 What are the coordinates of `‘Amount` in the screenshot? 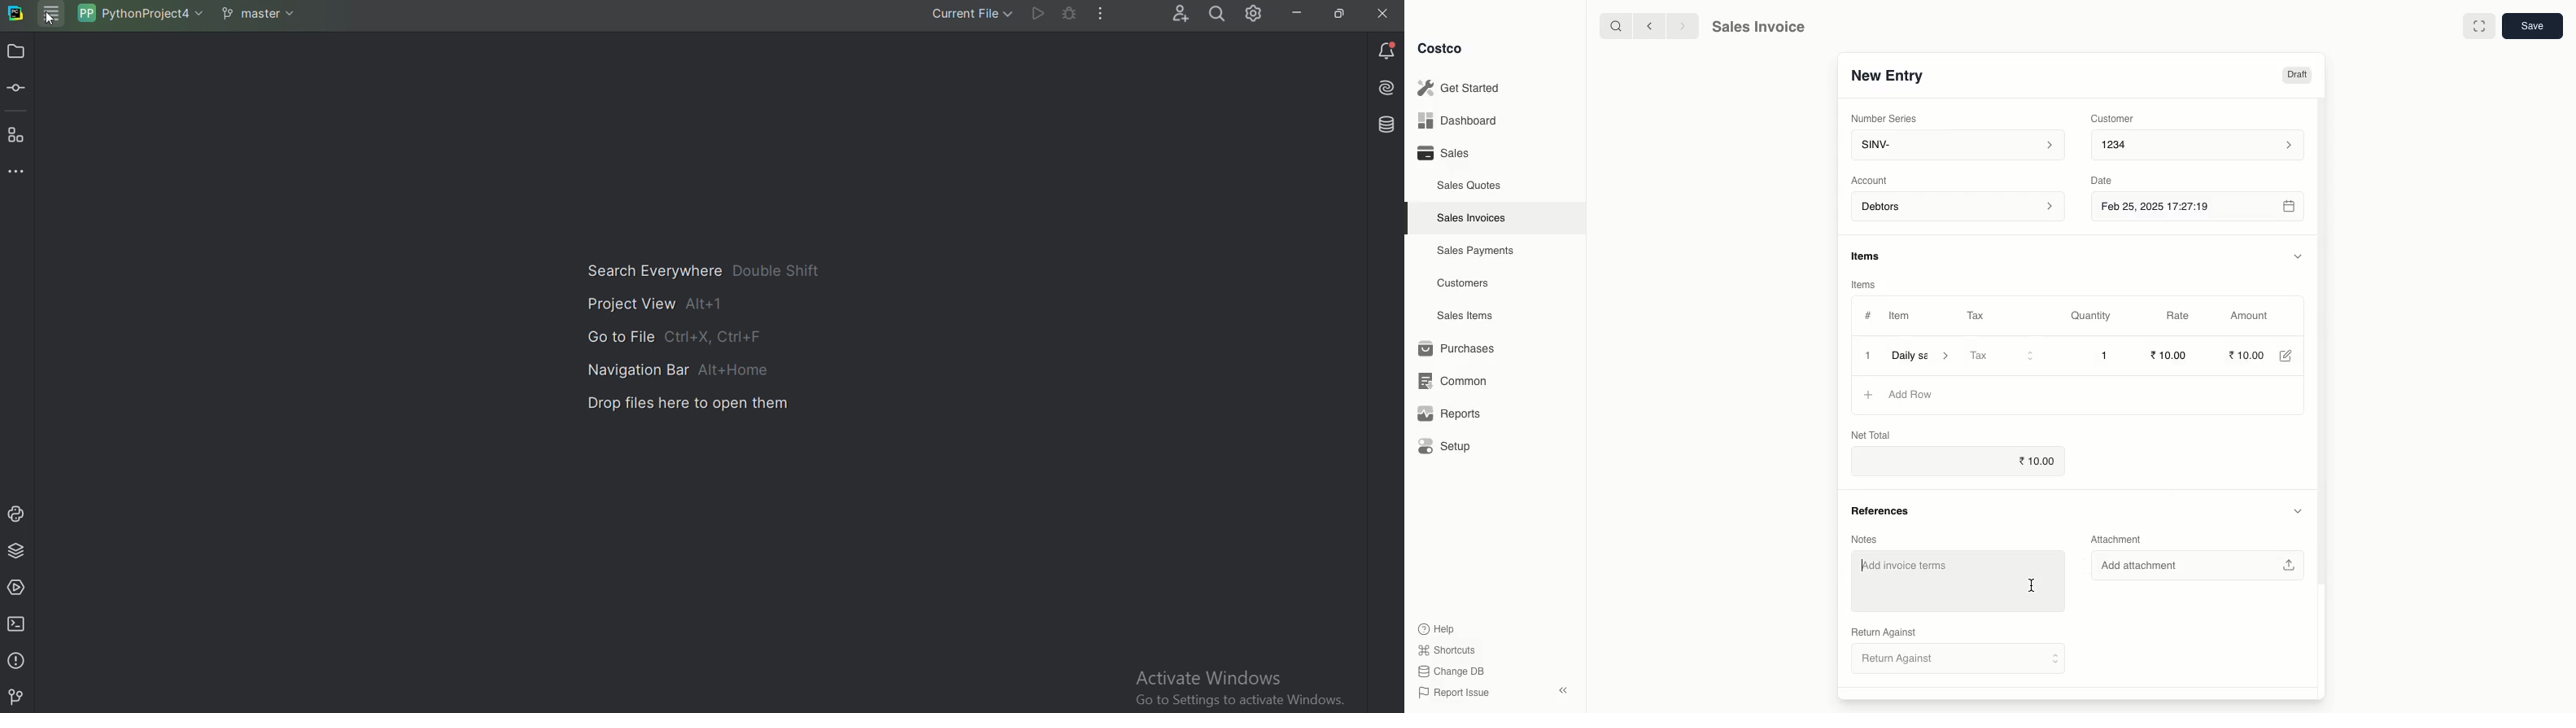 It's located at (2256, 317).